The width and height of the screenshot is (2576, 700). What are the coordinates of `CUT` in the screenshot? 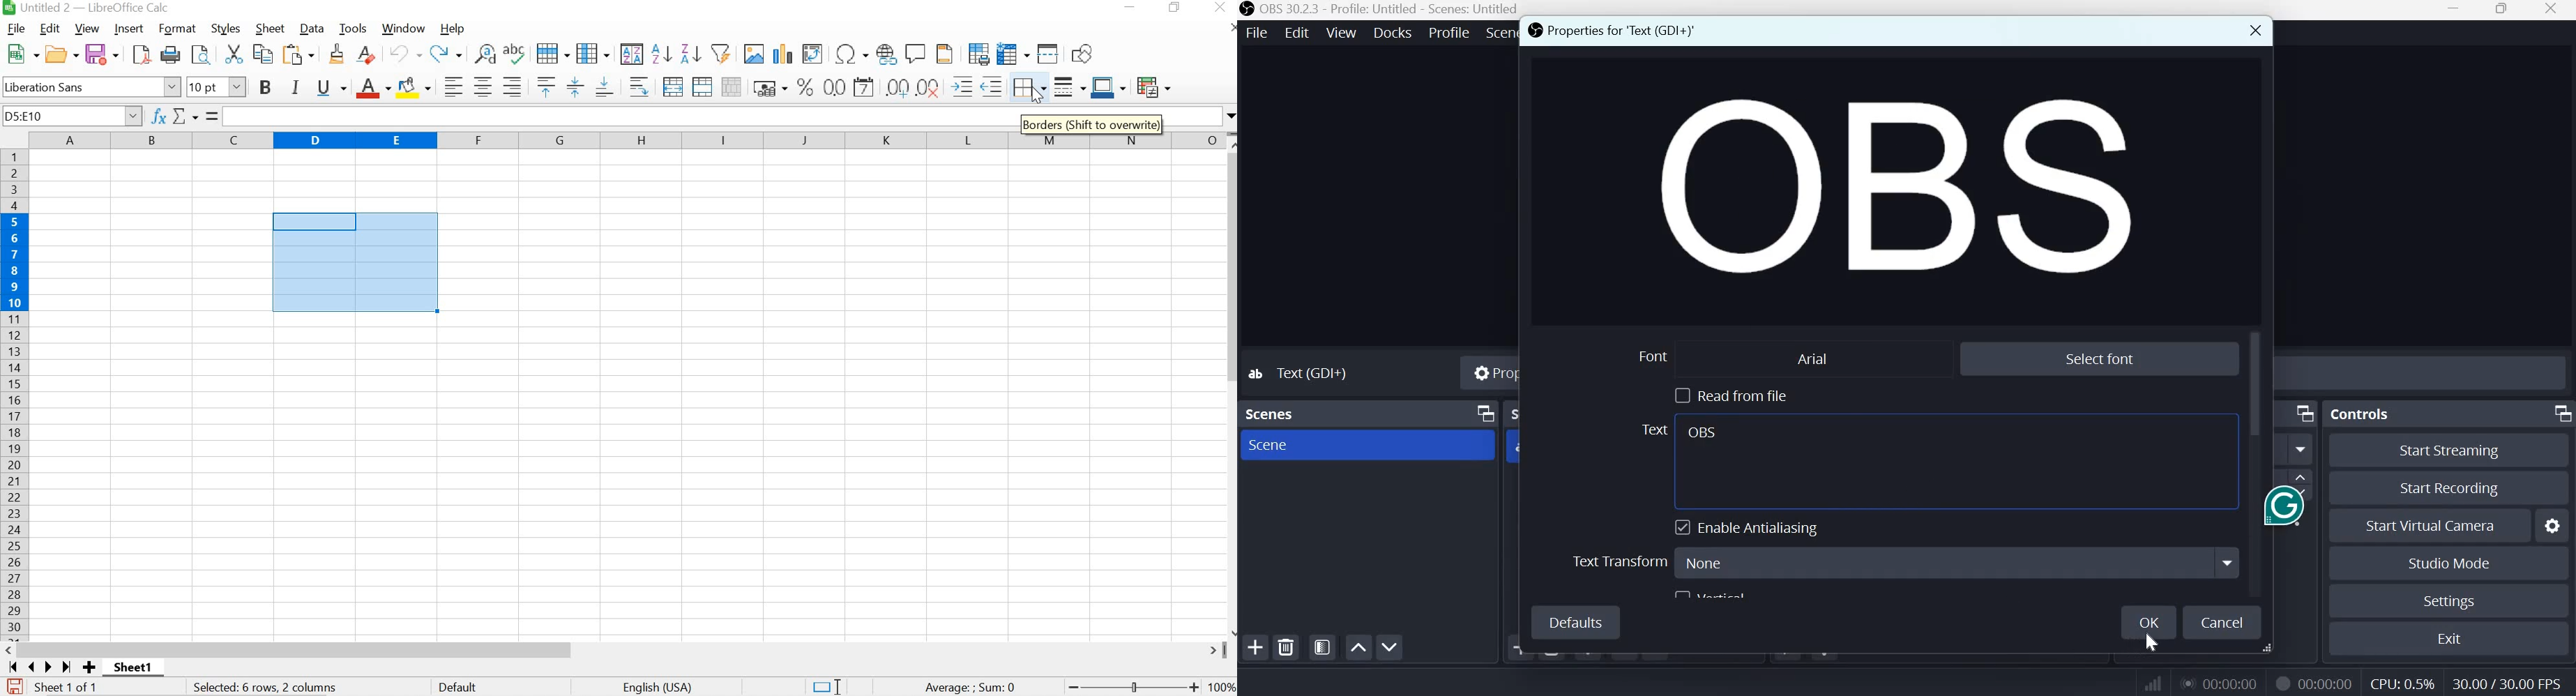 It's located at (234, 53).